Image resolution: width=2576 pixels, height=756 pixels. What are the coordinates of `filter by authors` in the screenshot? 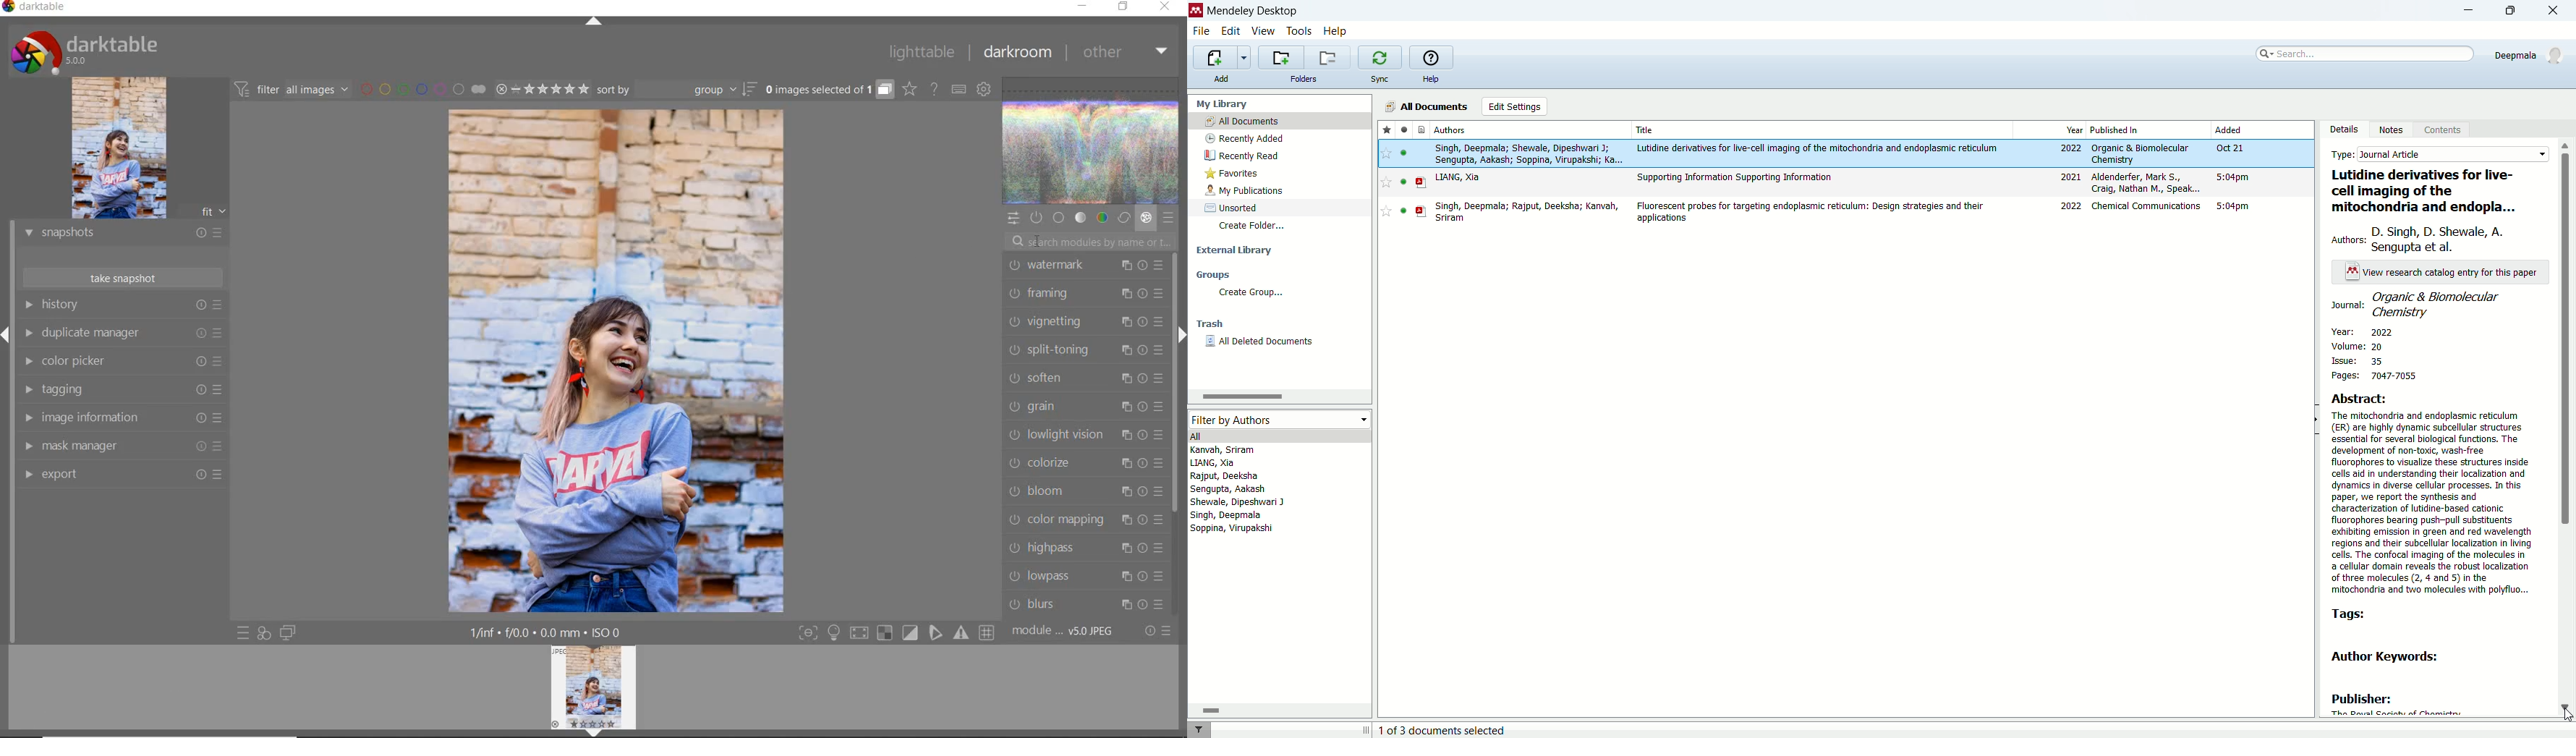 It's located at (1278, 419).